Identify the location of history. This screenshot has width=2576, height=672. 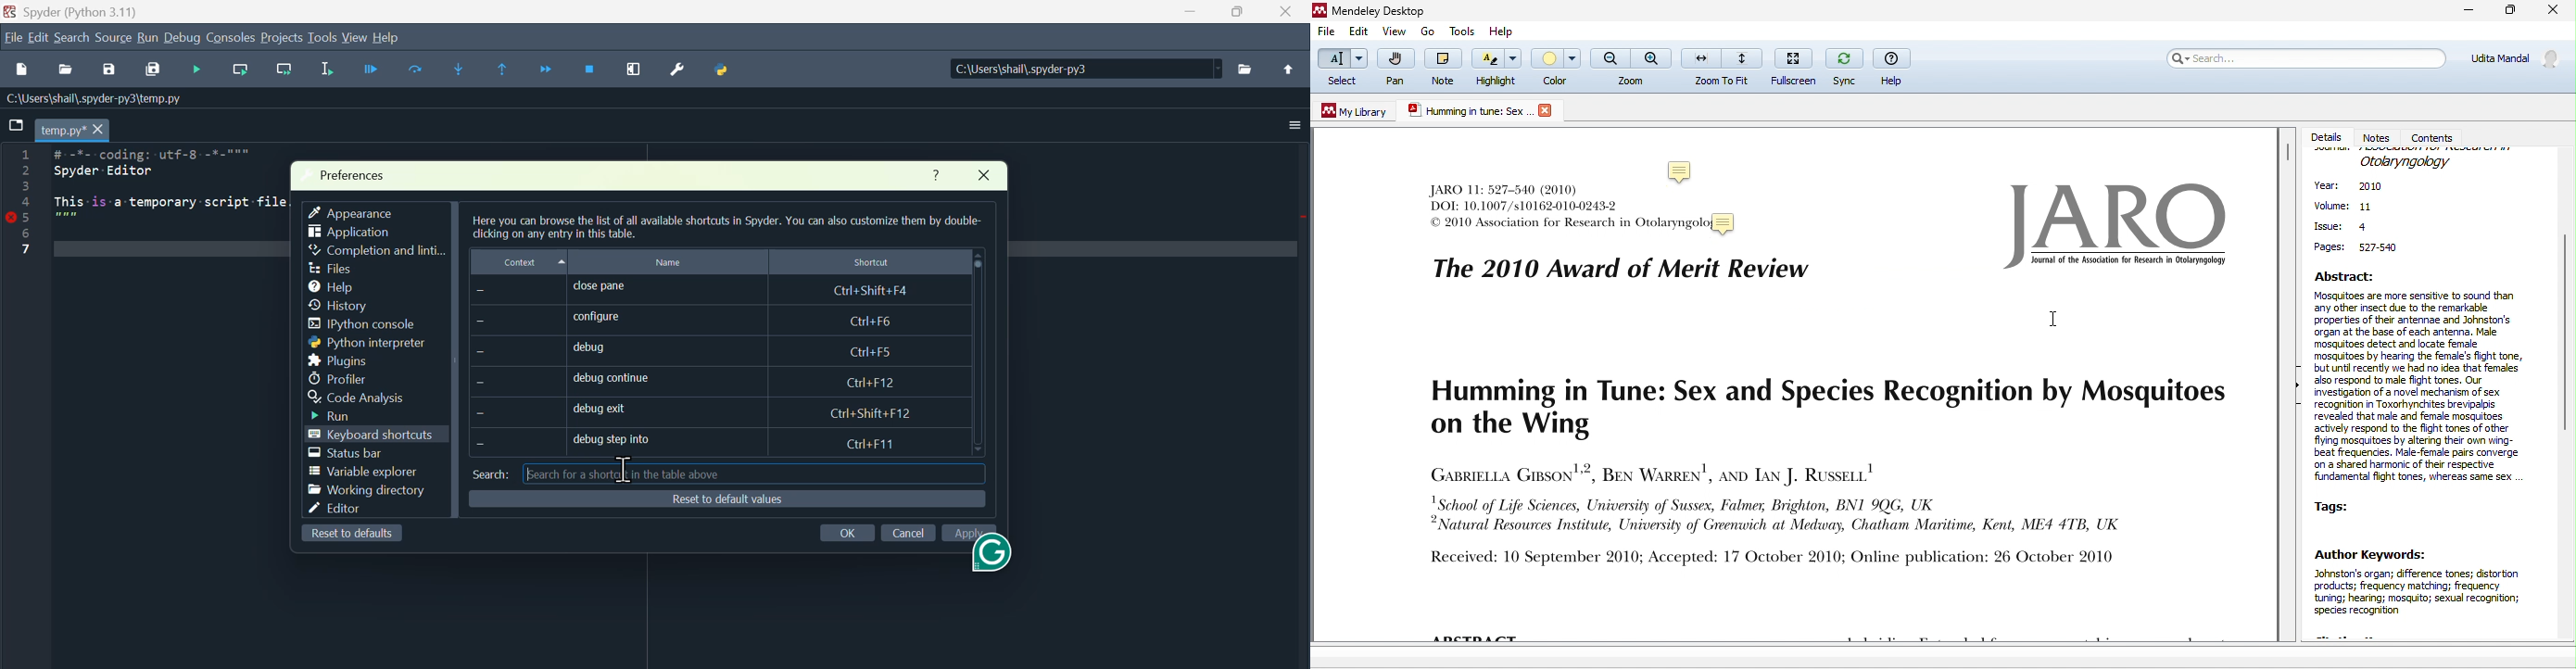
(345, 307).